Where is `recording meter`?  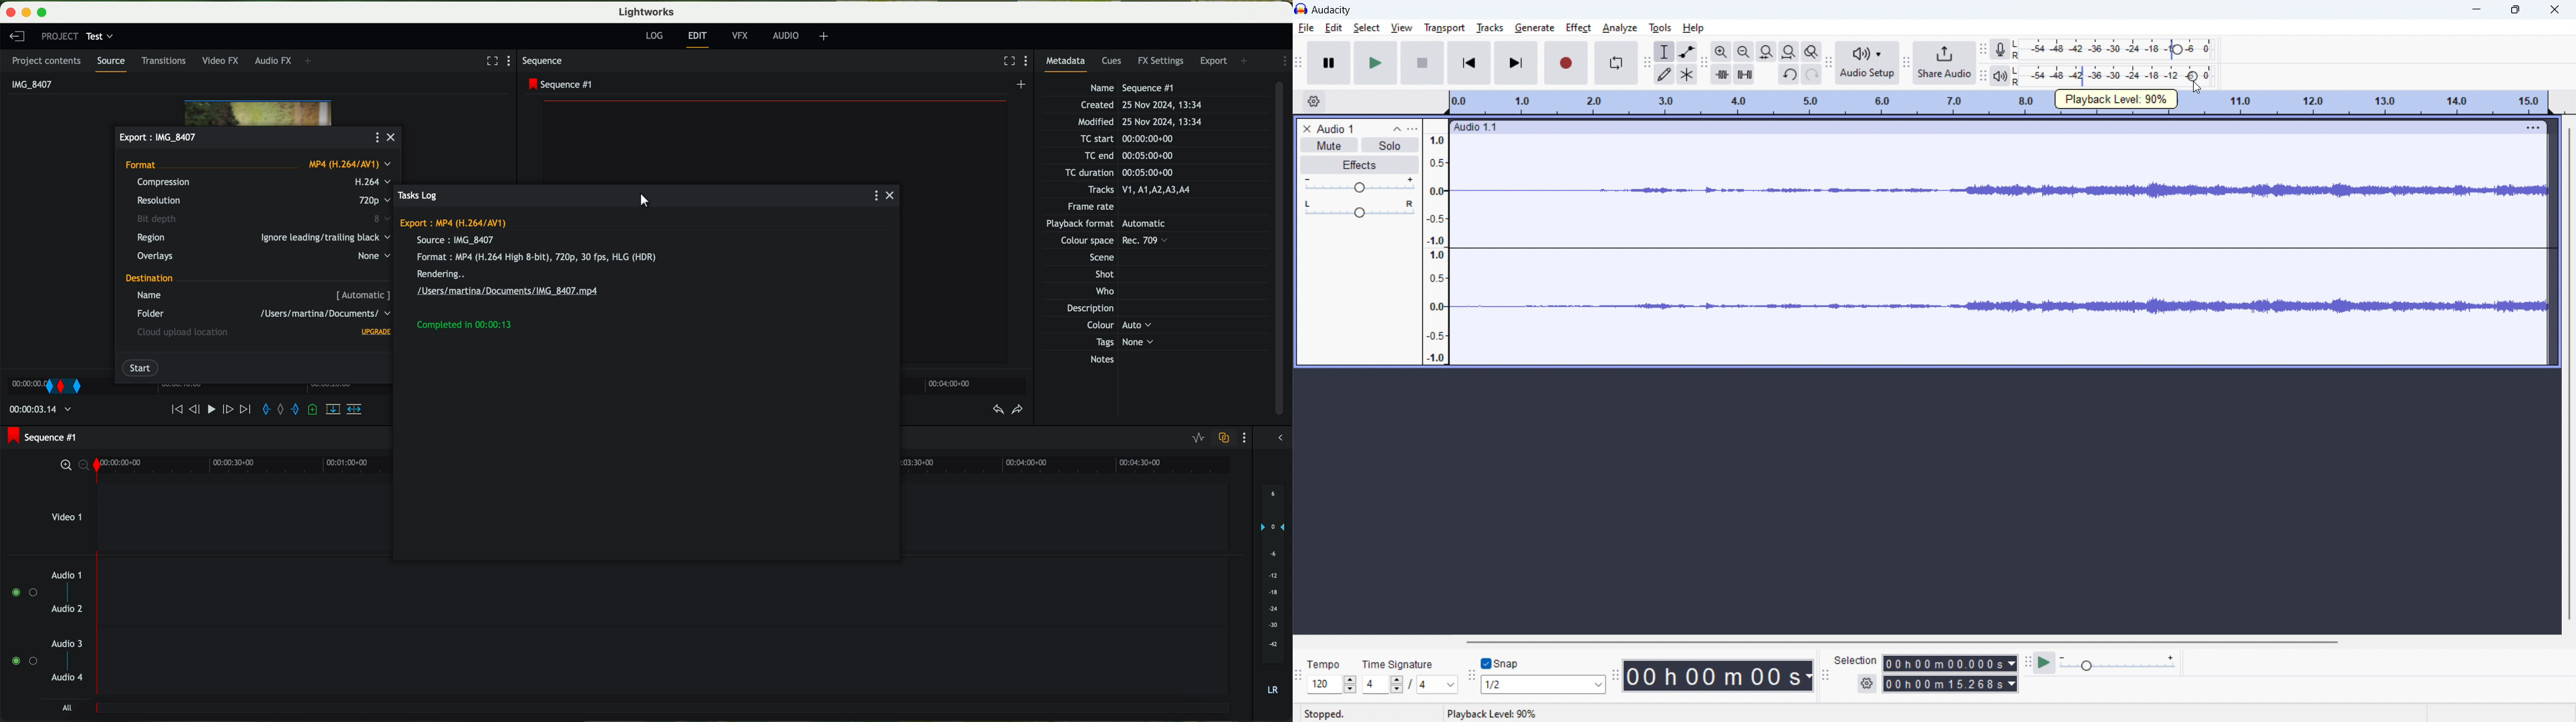 recording meter is located at coordinates (1983, 49).